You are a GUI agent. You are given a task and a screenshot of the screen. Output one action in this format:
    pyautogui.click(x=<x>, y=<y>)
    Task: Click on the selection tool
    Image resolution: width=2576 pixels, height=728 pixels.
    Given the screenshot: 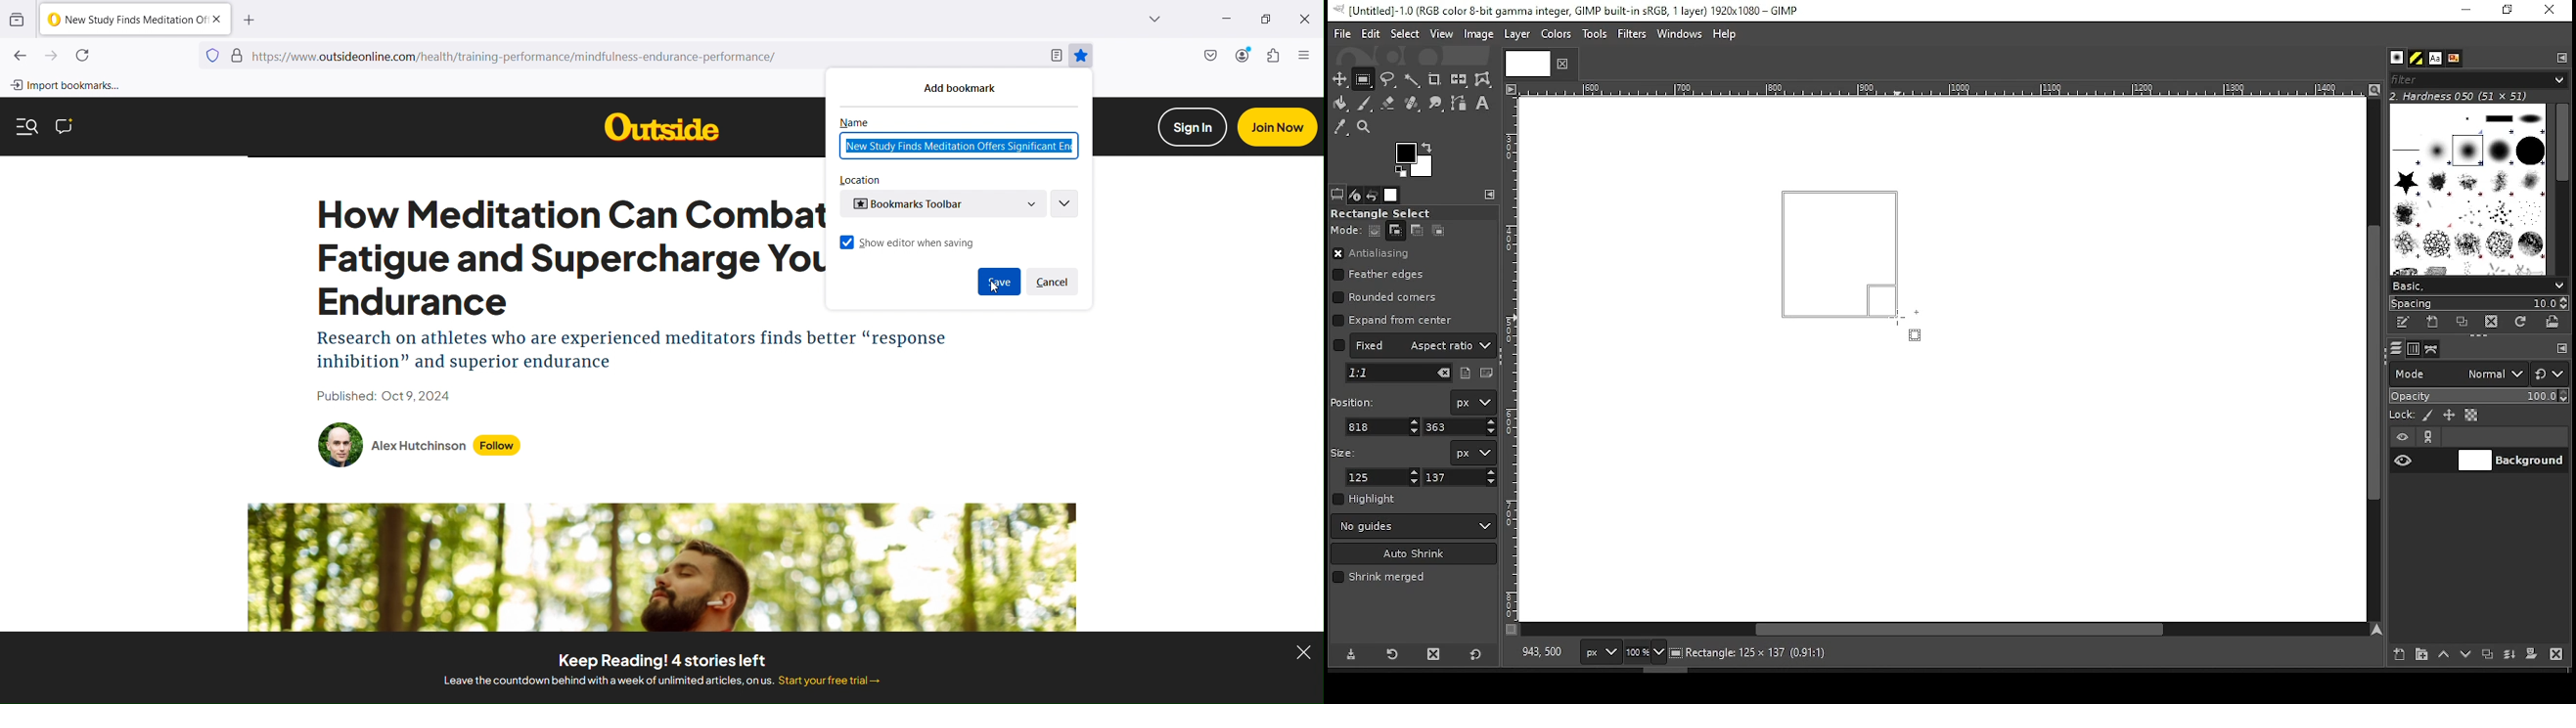 What is the action you would take?
    pyautogui.click(x=1340, y=79)
    